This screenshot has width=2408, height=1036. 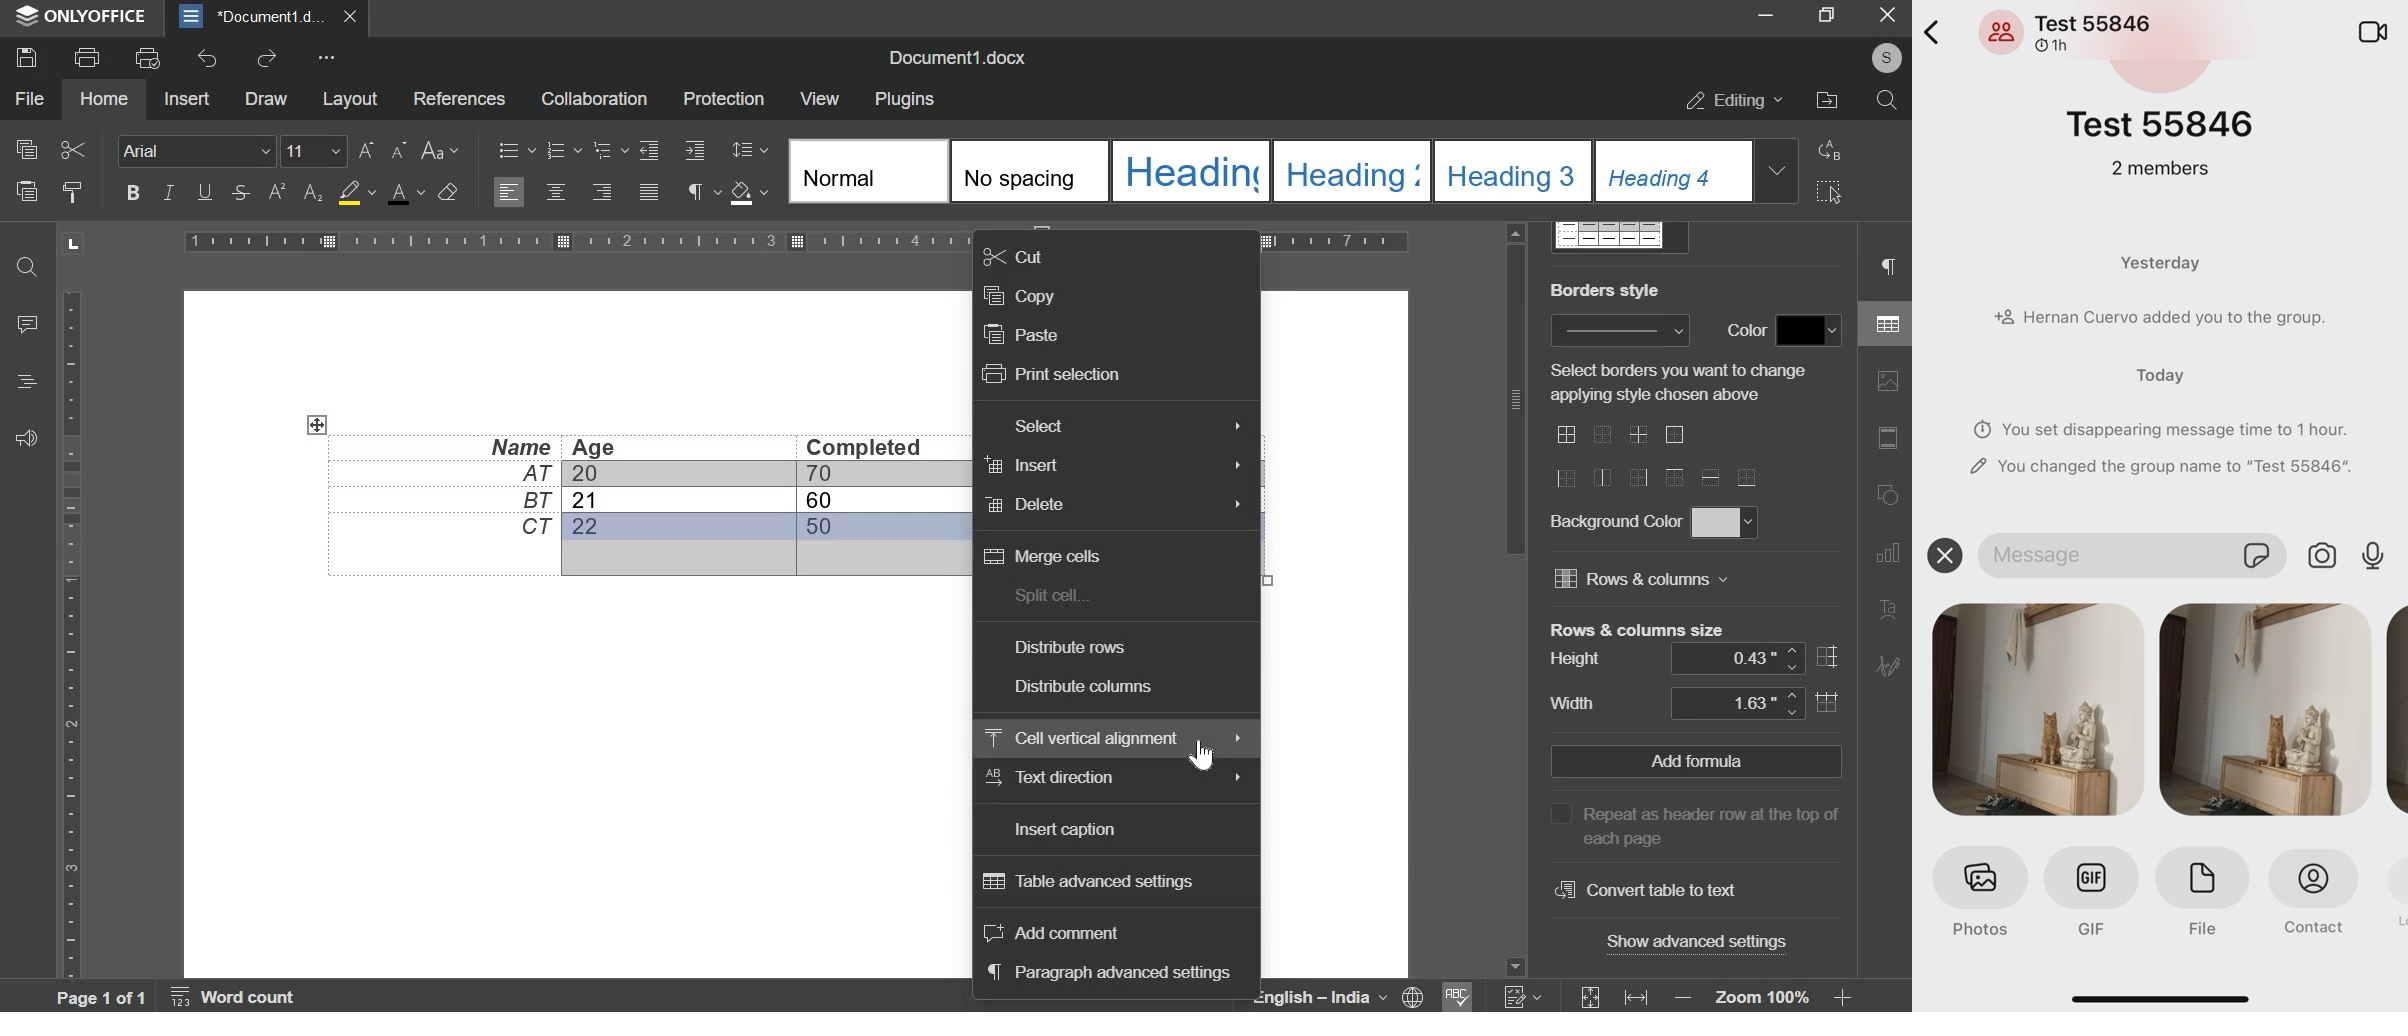 What do you see at coordinates (1587, 995) in the screenshot?
I see `fit to page` at bounding box center [1587, 995].